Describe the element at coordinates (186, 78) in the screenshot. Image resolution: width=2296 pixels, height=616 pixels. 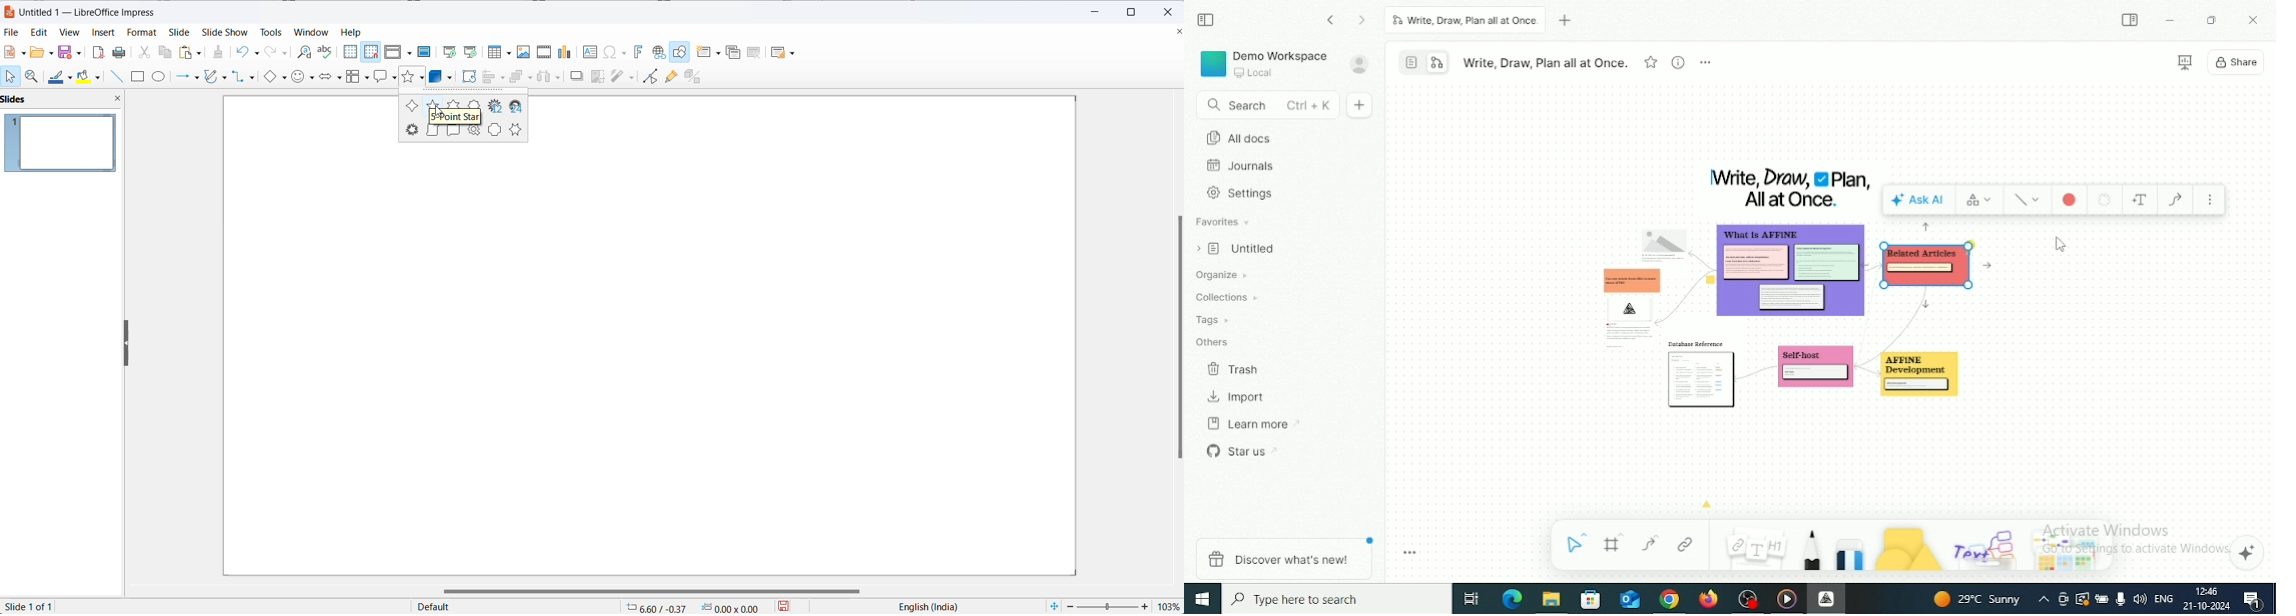
I see `line and arrows` at that location.